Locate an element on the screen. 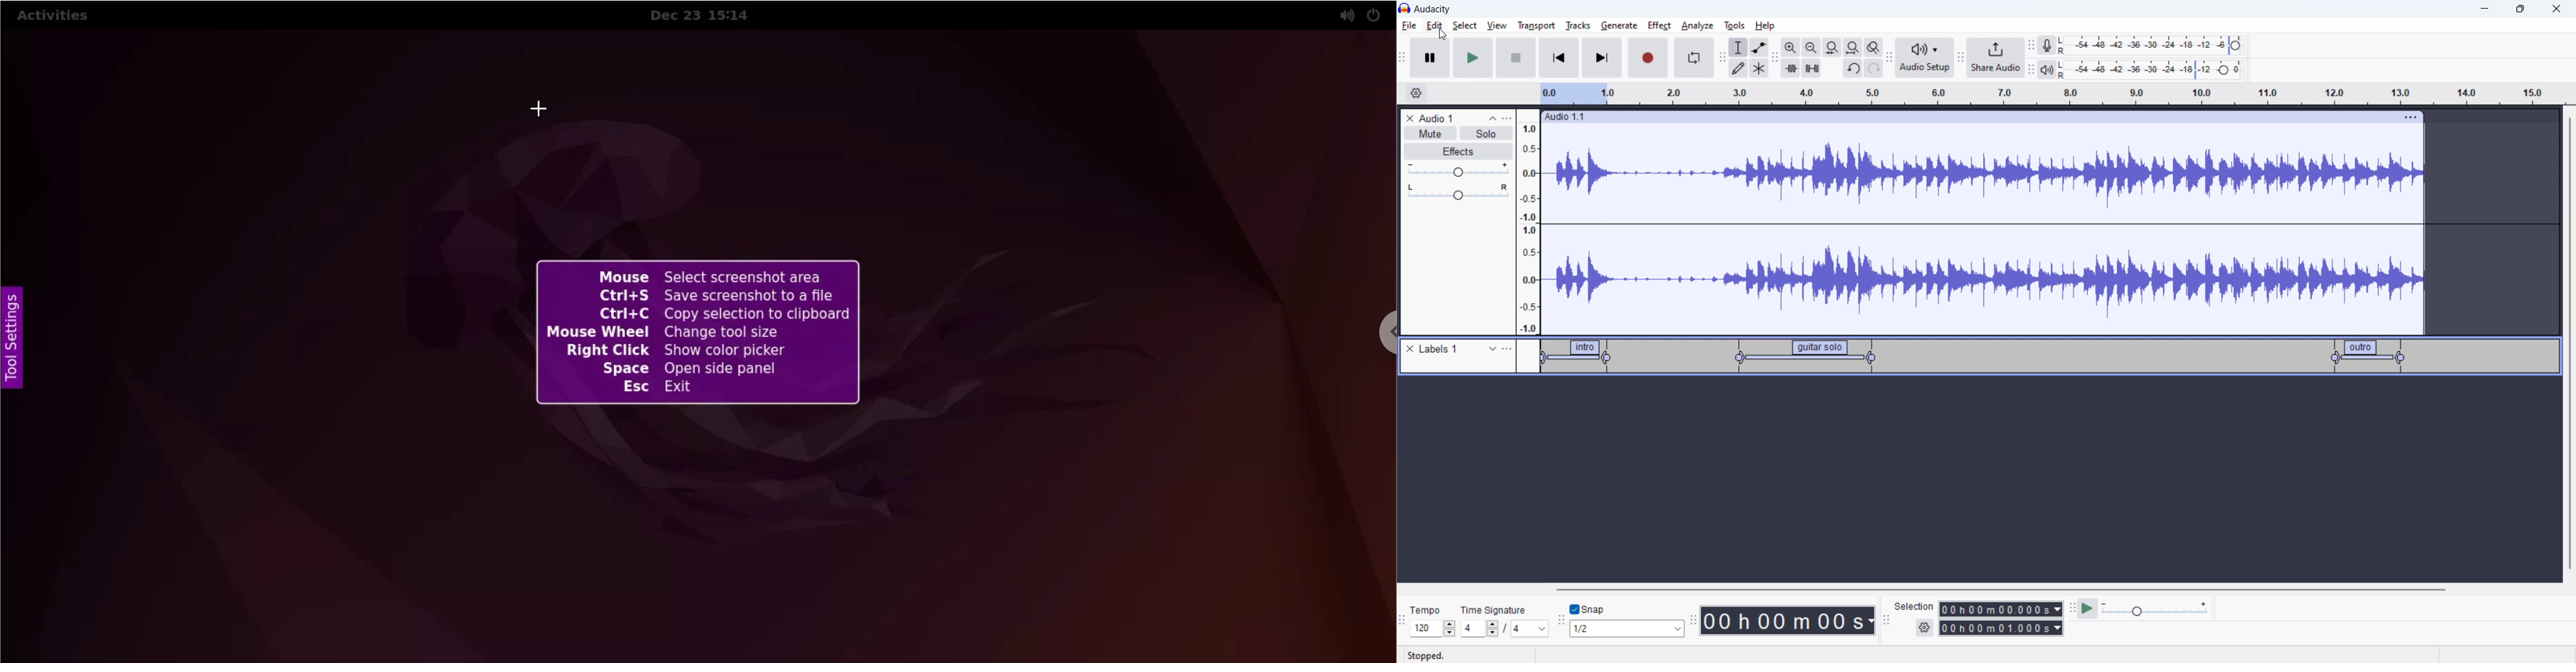 The height and width of the screenshot is (672, 2576). multi tool is located at coordinates (1760, 68).